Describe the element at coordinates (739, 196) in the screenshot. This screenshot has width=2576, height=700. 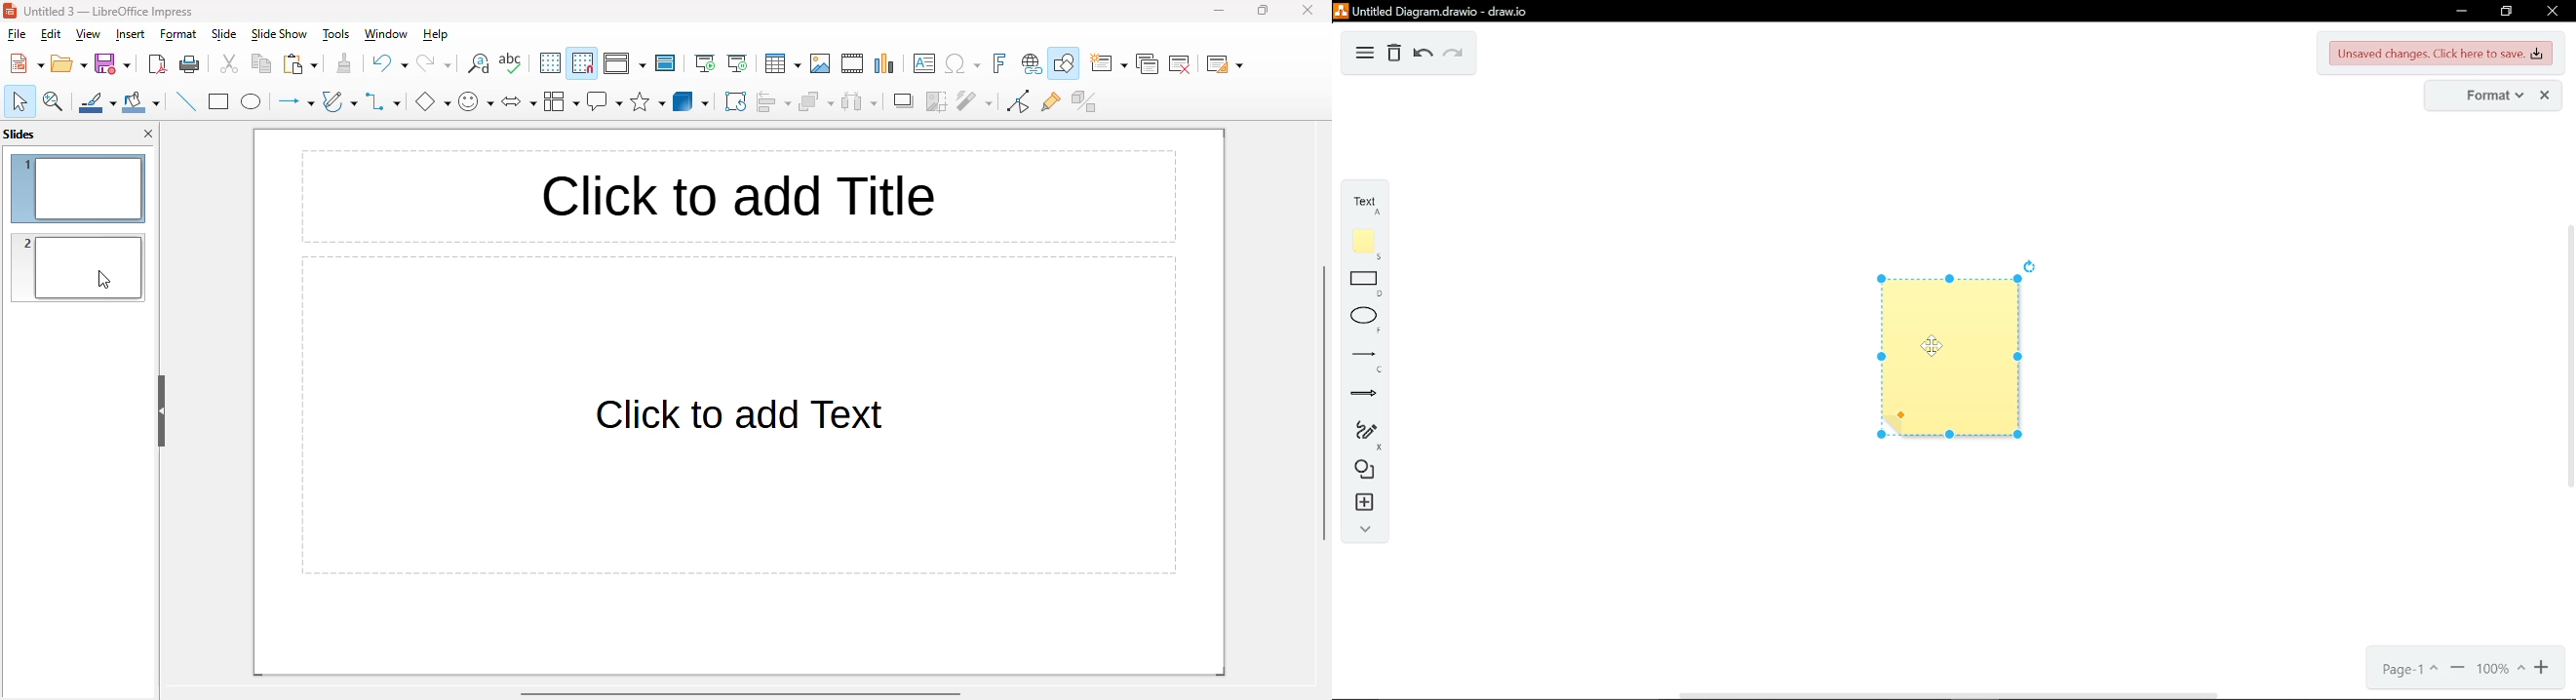
I see `click to add title` at that location.